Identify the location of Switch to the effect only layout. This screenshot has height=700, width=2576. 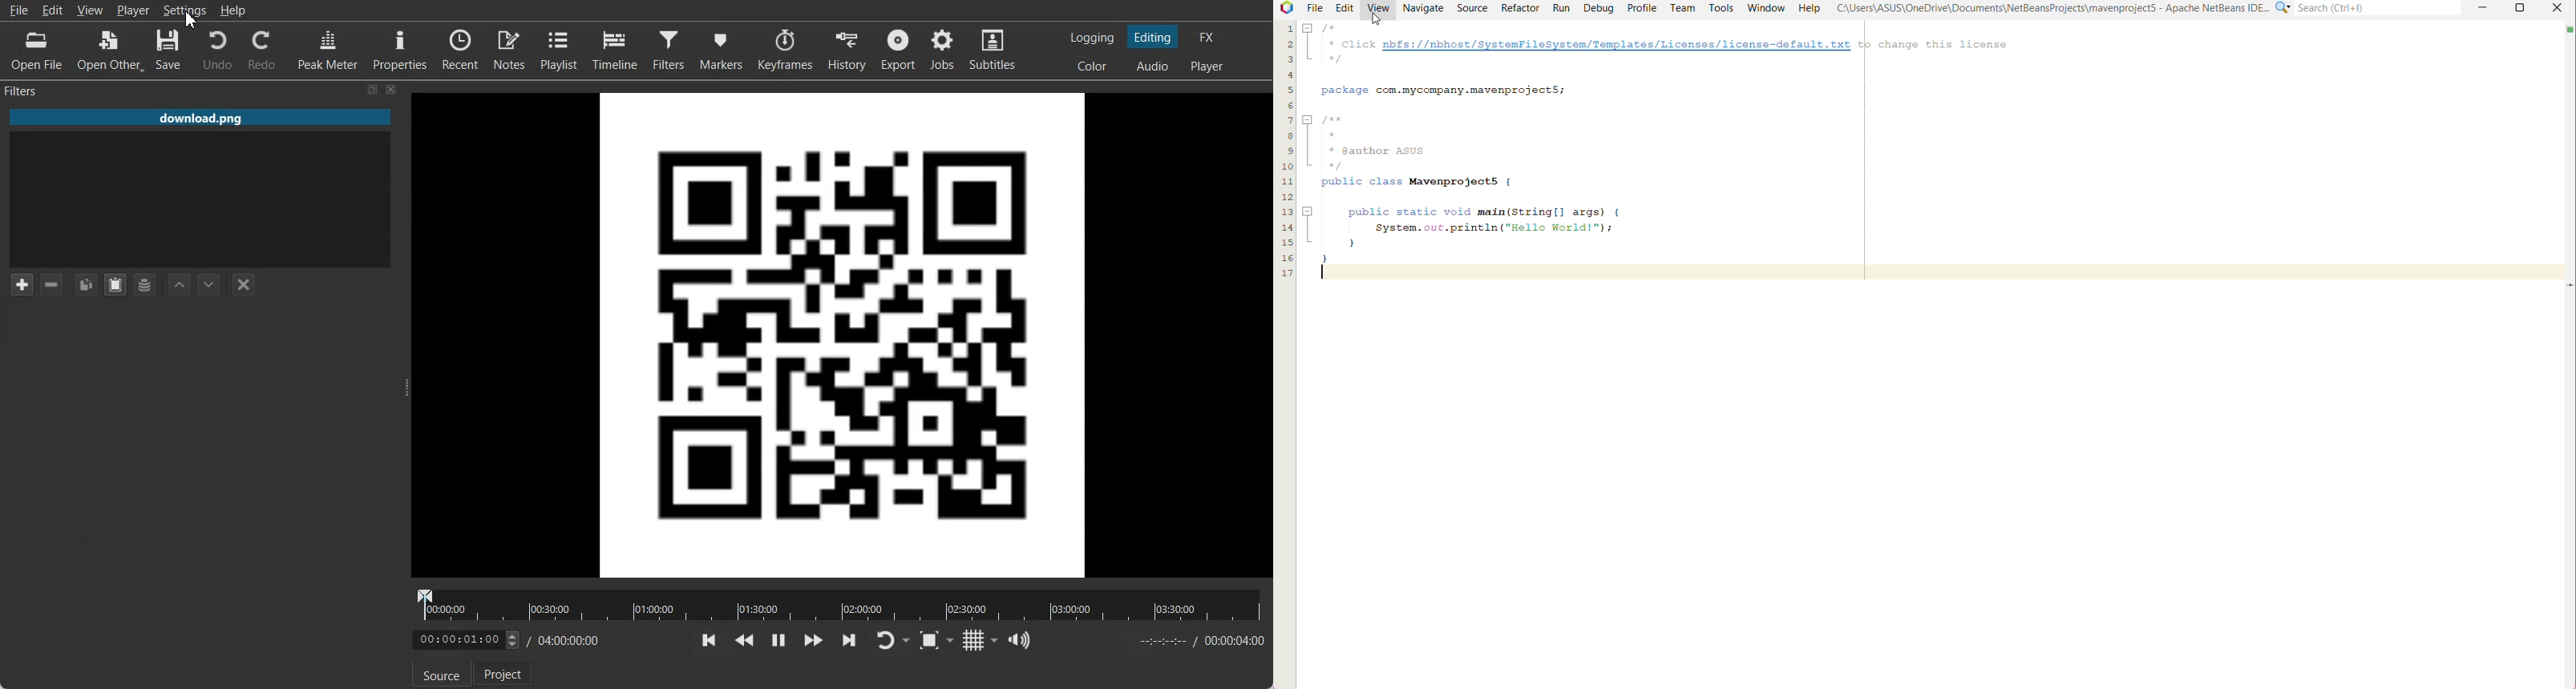
(1209, 37).